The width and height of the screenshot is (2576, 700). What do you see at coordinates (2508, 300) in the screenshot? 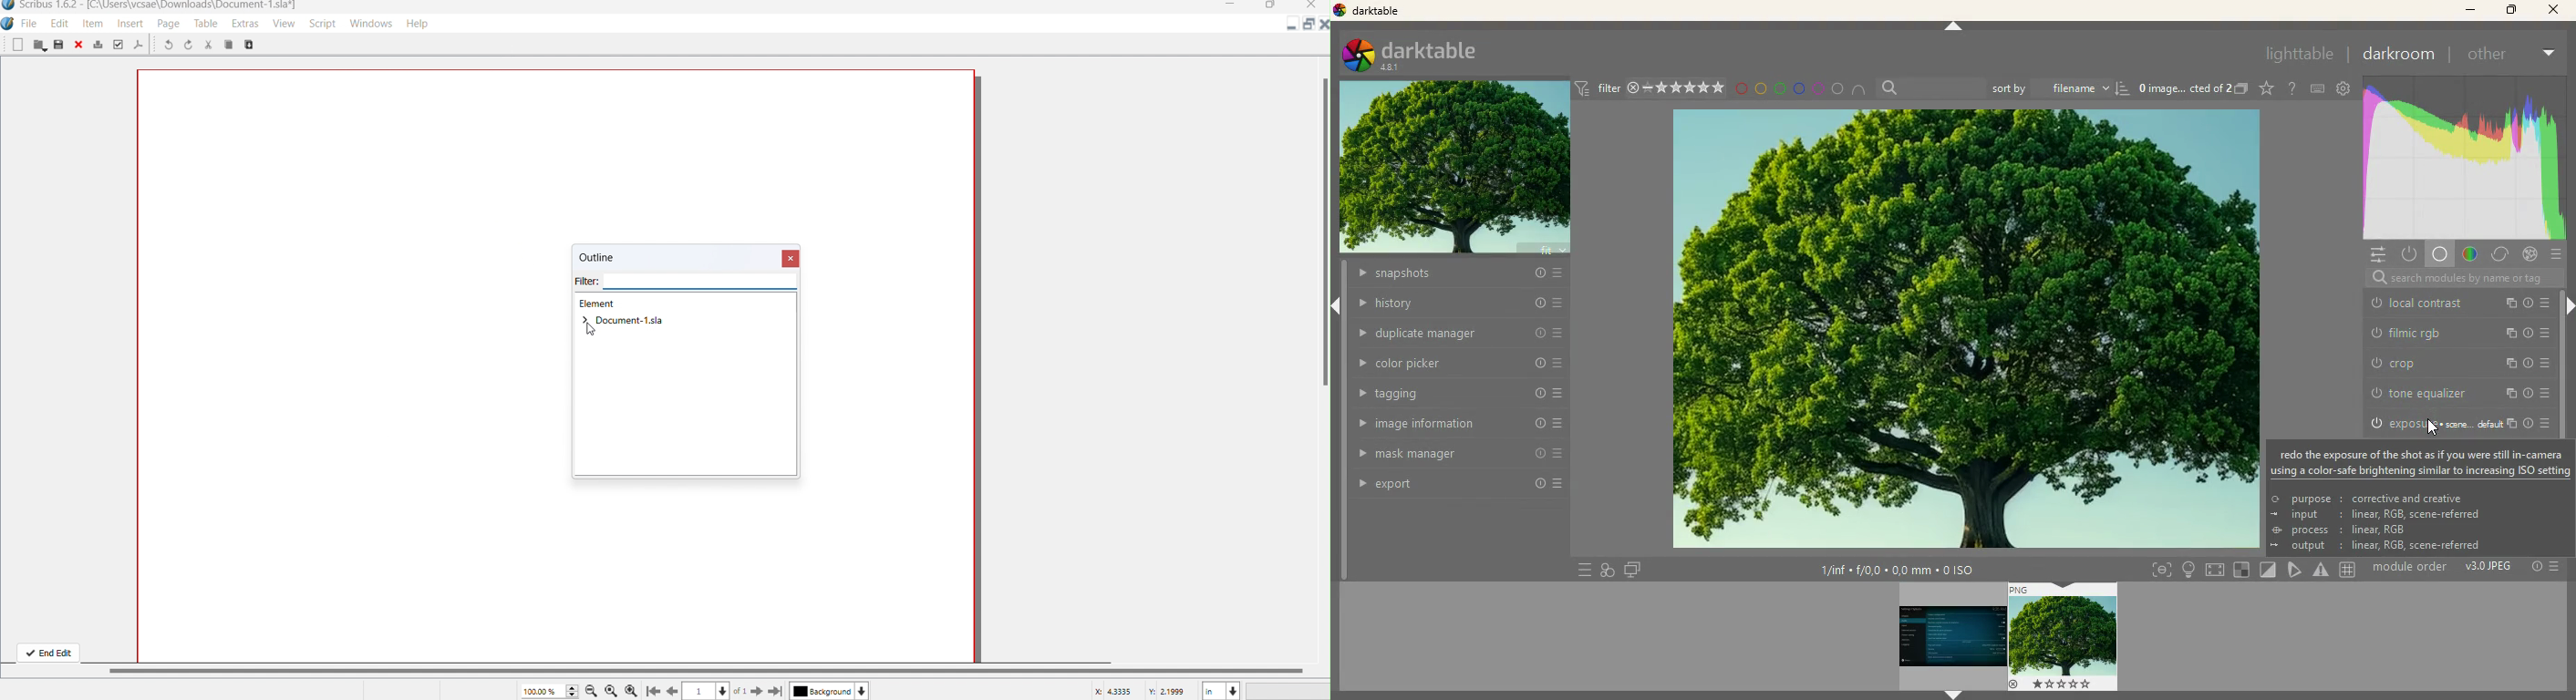
I see `info` at bounding box center [2508, 300].